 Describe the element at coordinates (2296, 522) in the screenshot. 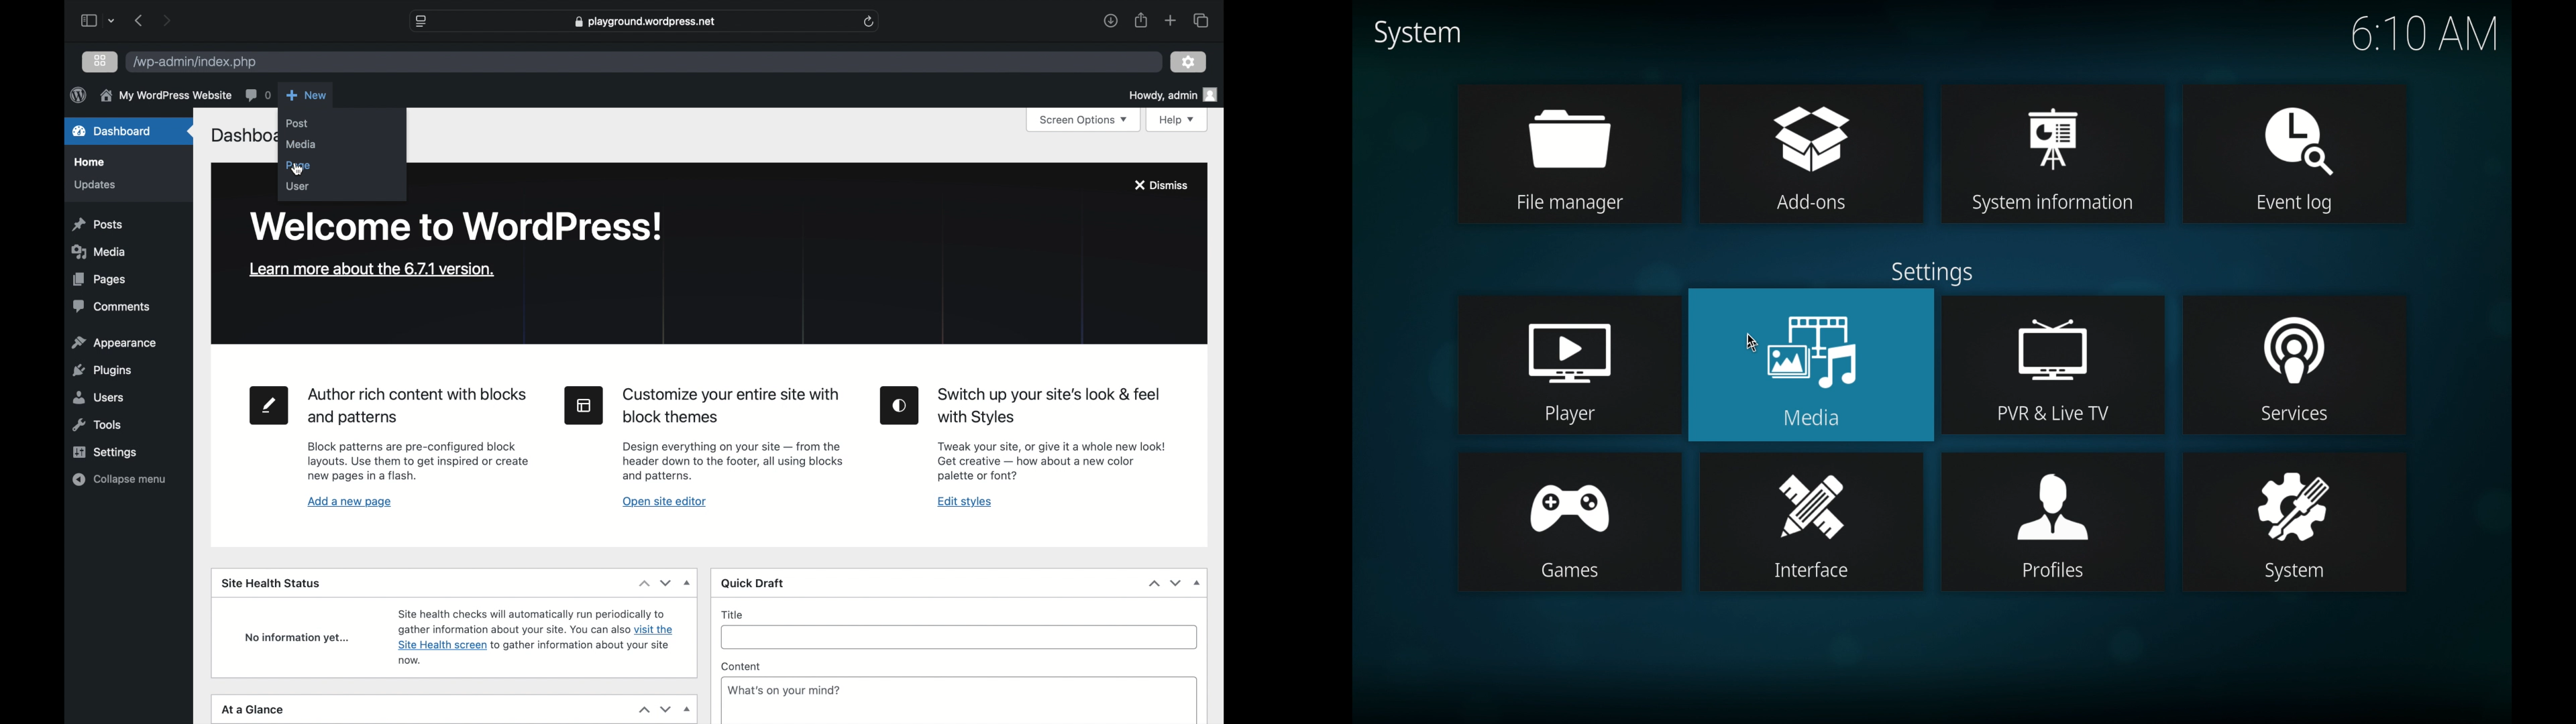

I see `system` at that location.